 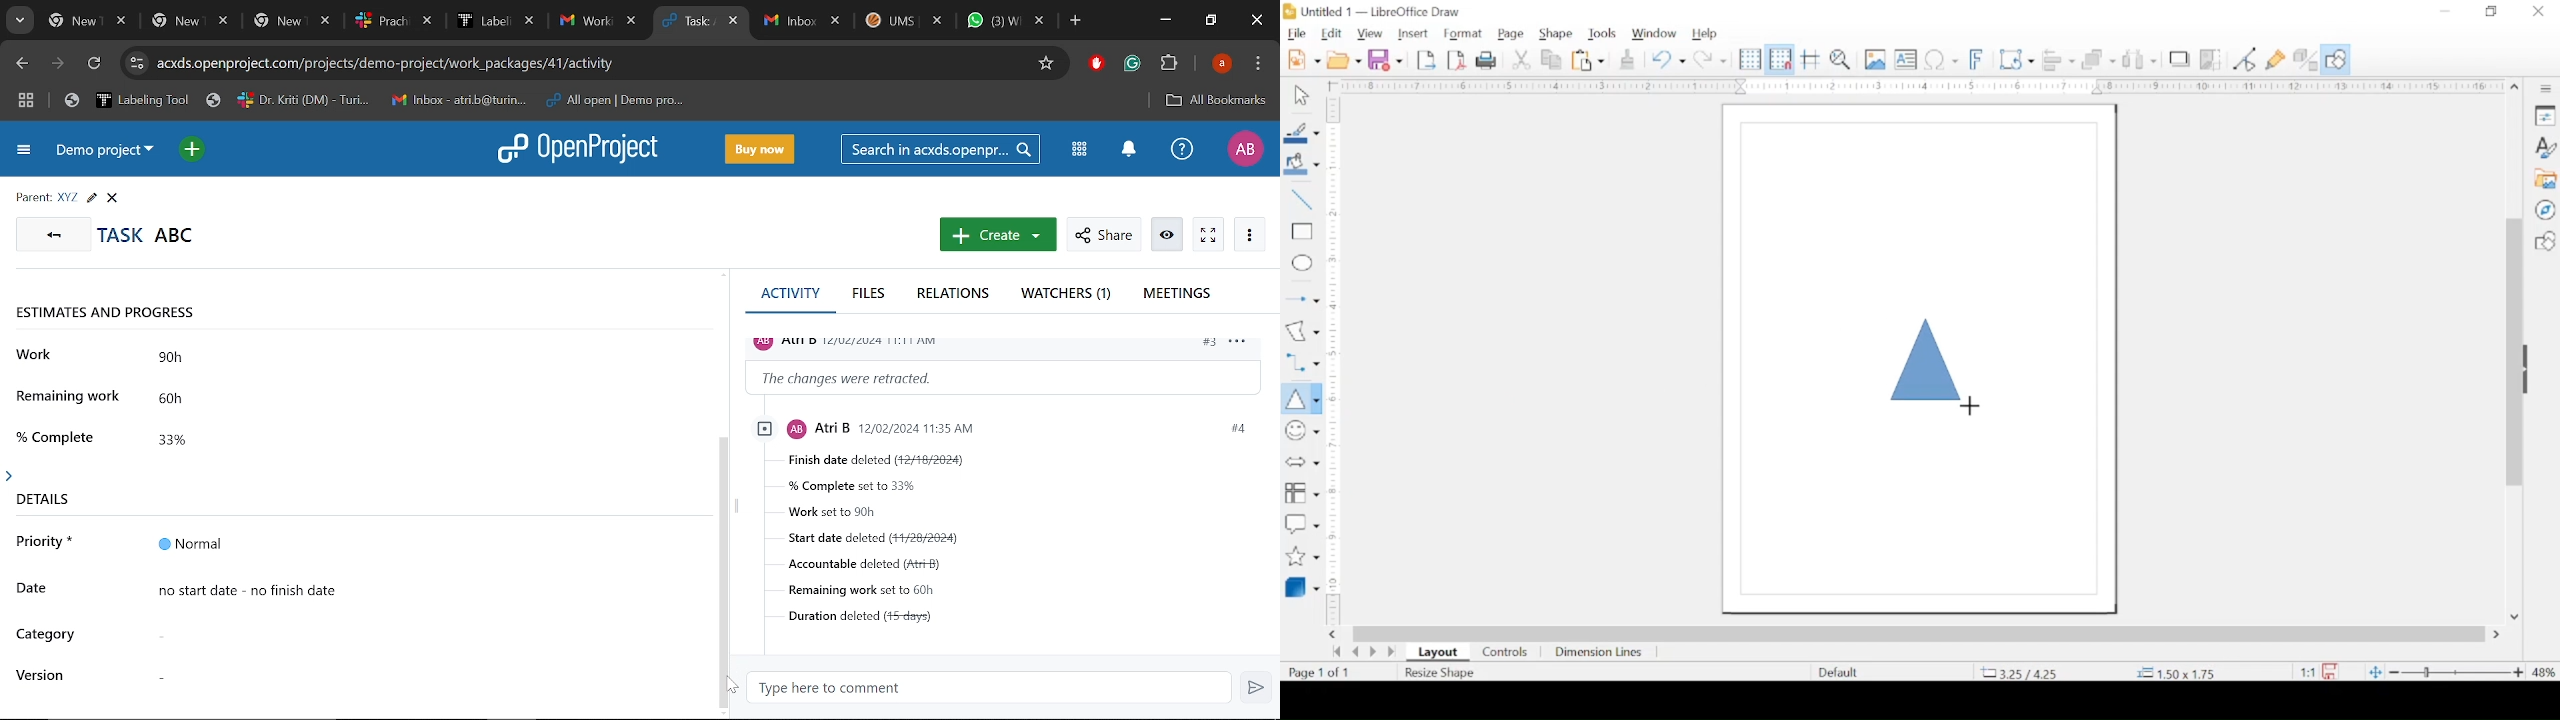 What do you see at coordinates (1654, 32) in the screenshot?
I see `window` at bounding box center [1654, 32].